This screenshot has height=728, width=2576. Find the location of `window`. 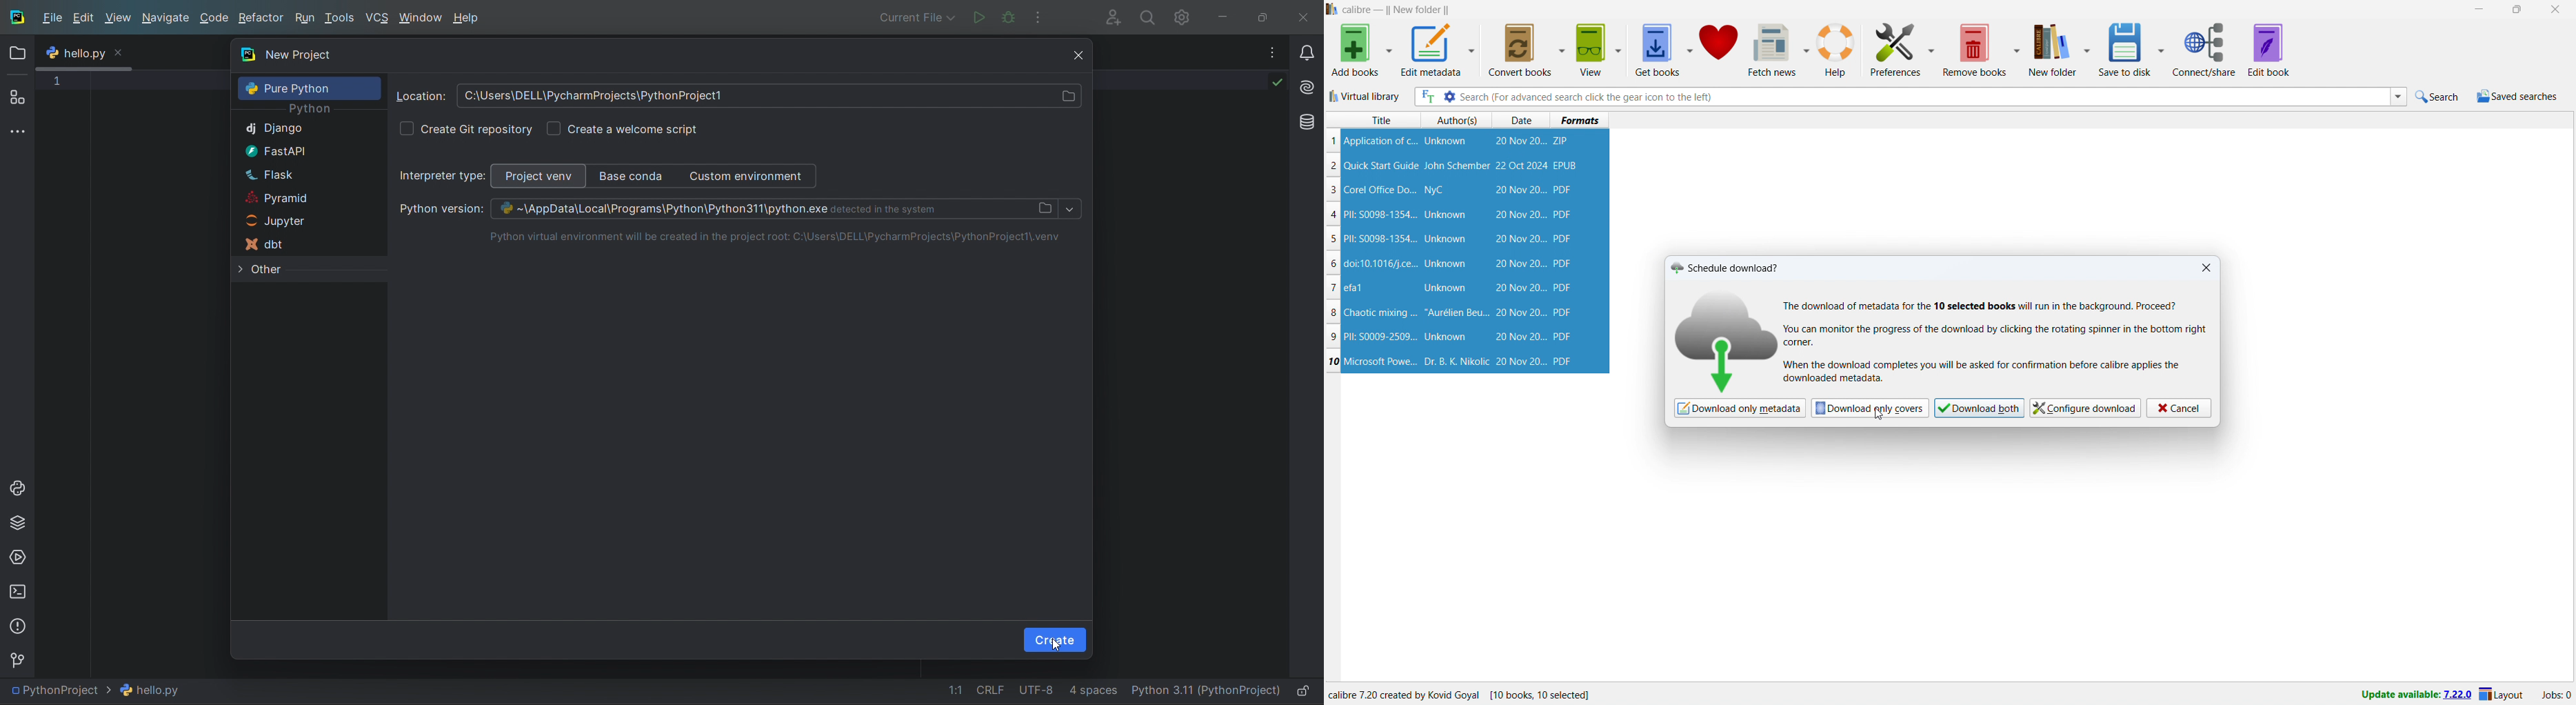

window is located at coordinates (422, 18).